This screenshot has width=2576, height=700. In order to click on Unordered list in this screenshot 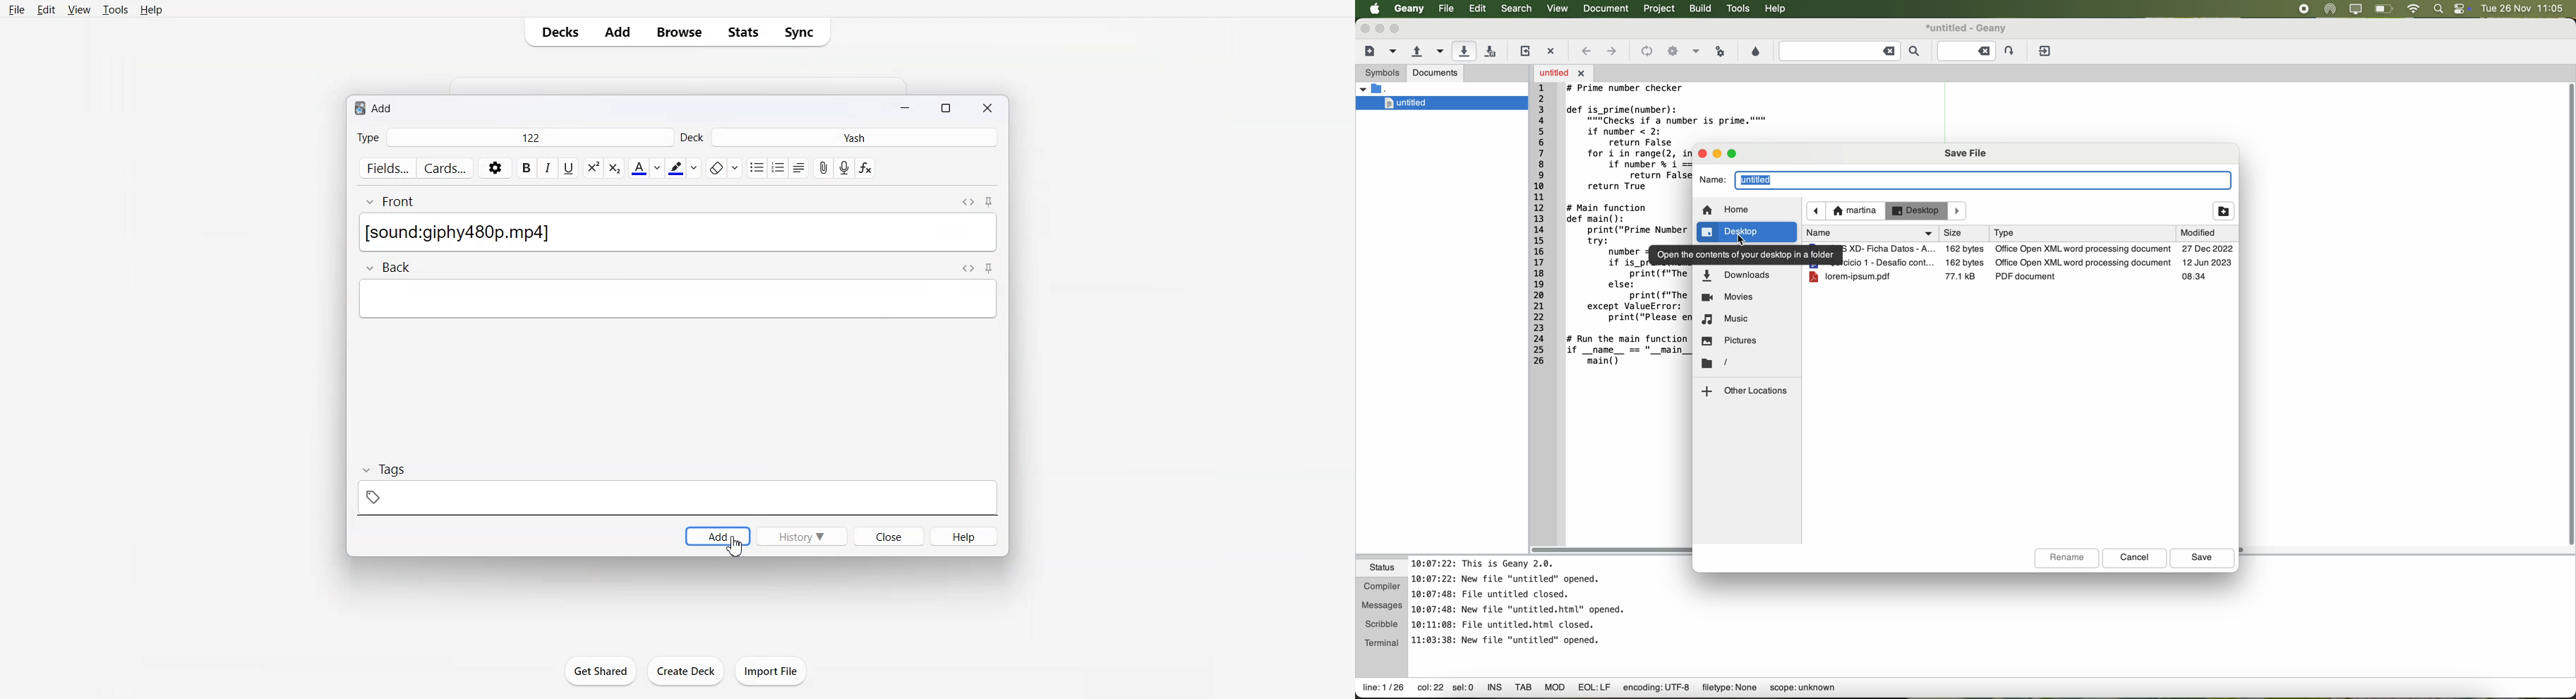, I will do `click(757, 168)`.